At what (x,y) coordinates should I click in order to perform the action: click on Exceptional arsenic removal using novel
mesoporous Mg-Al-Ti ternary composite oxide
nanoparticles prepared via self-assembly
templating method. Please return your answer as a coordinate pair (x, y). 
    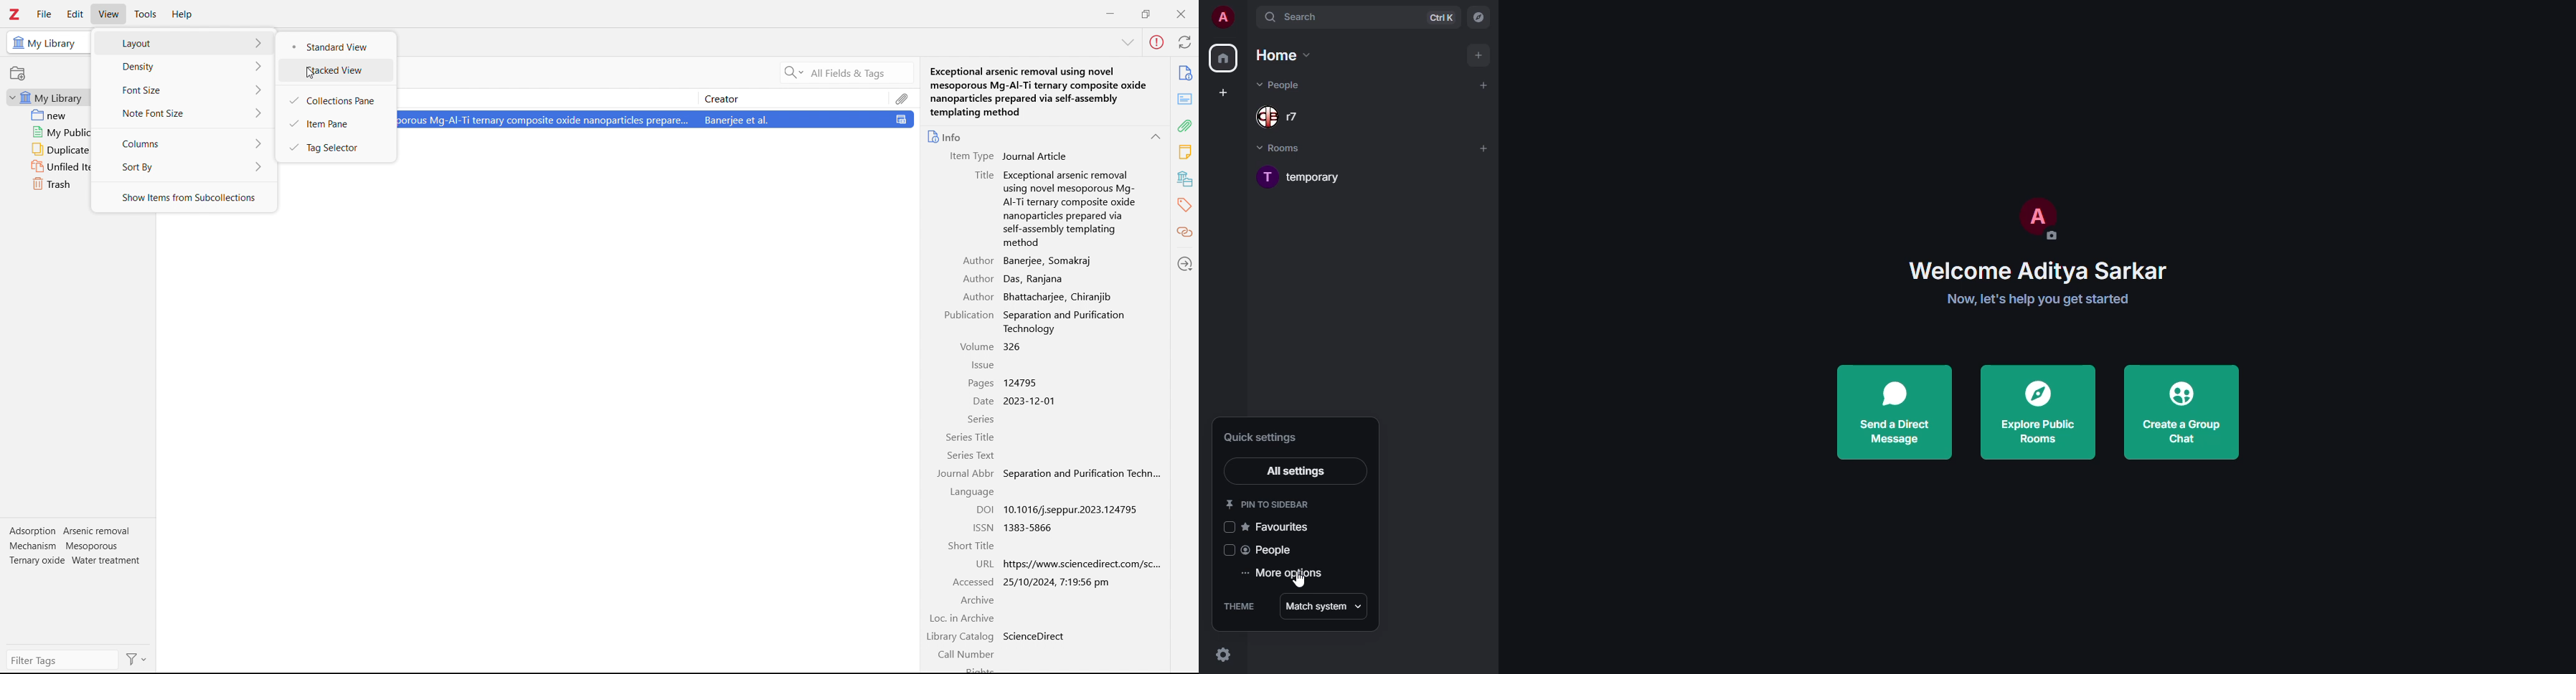
    Looking at the image, I should click on (1040, 90).